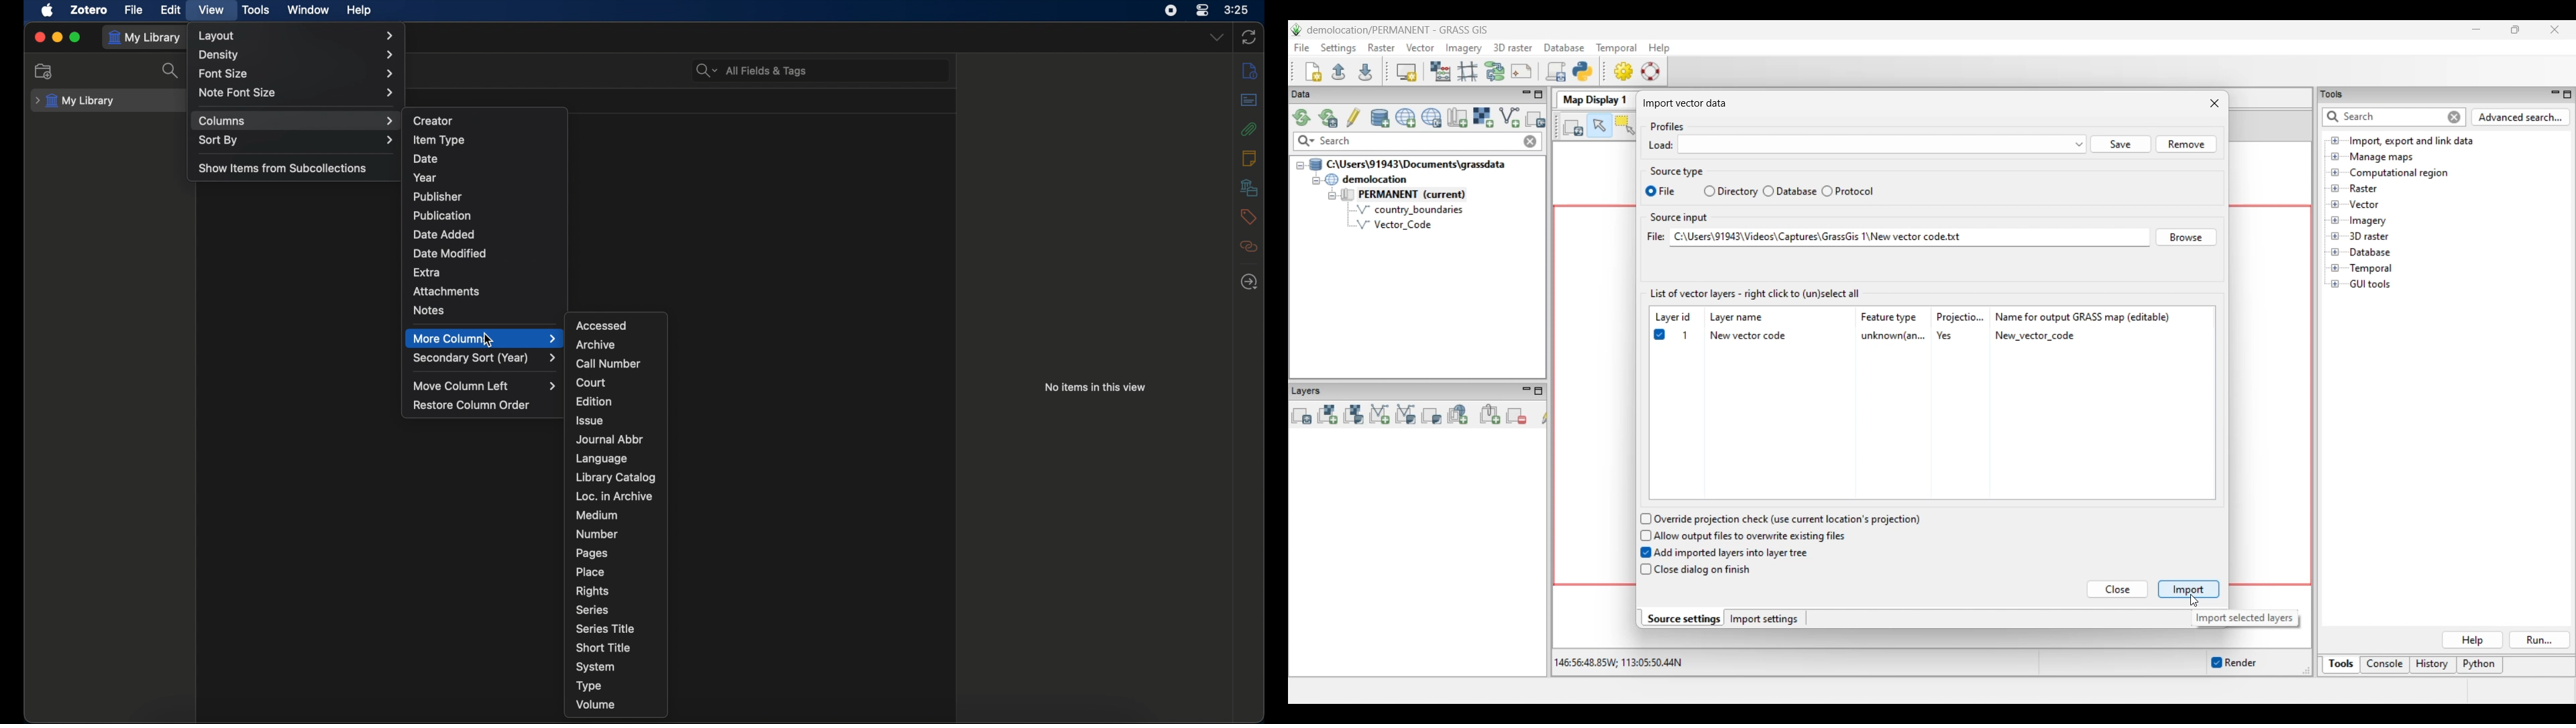 This screenshot has width=2576, height=728. Describe the element at coordinates (597, 534) in the screenshot. I see `number` at that location.